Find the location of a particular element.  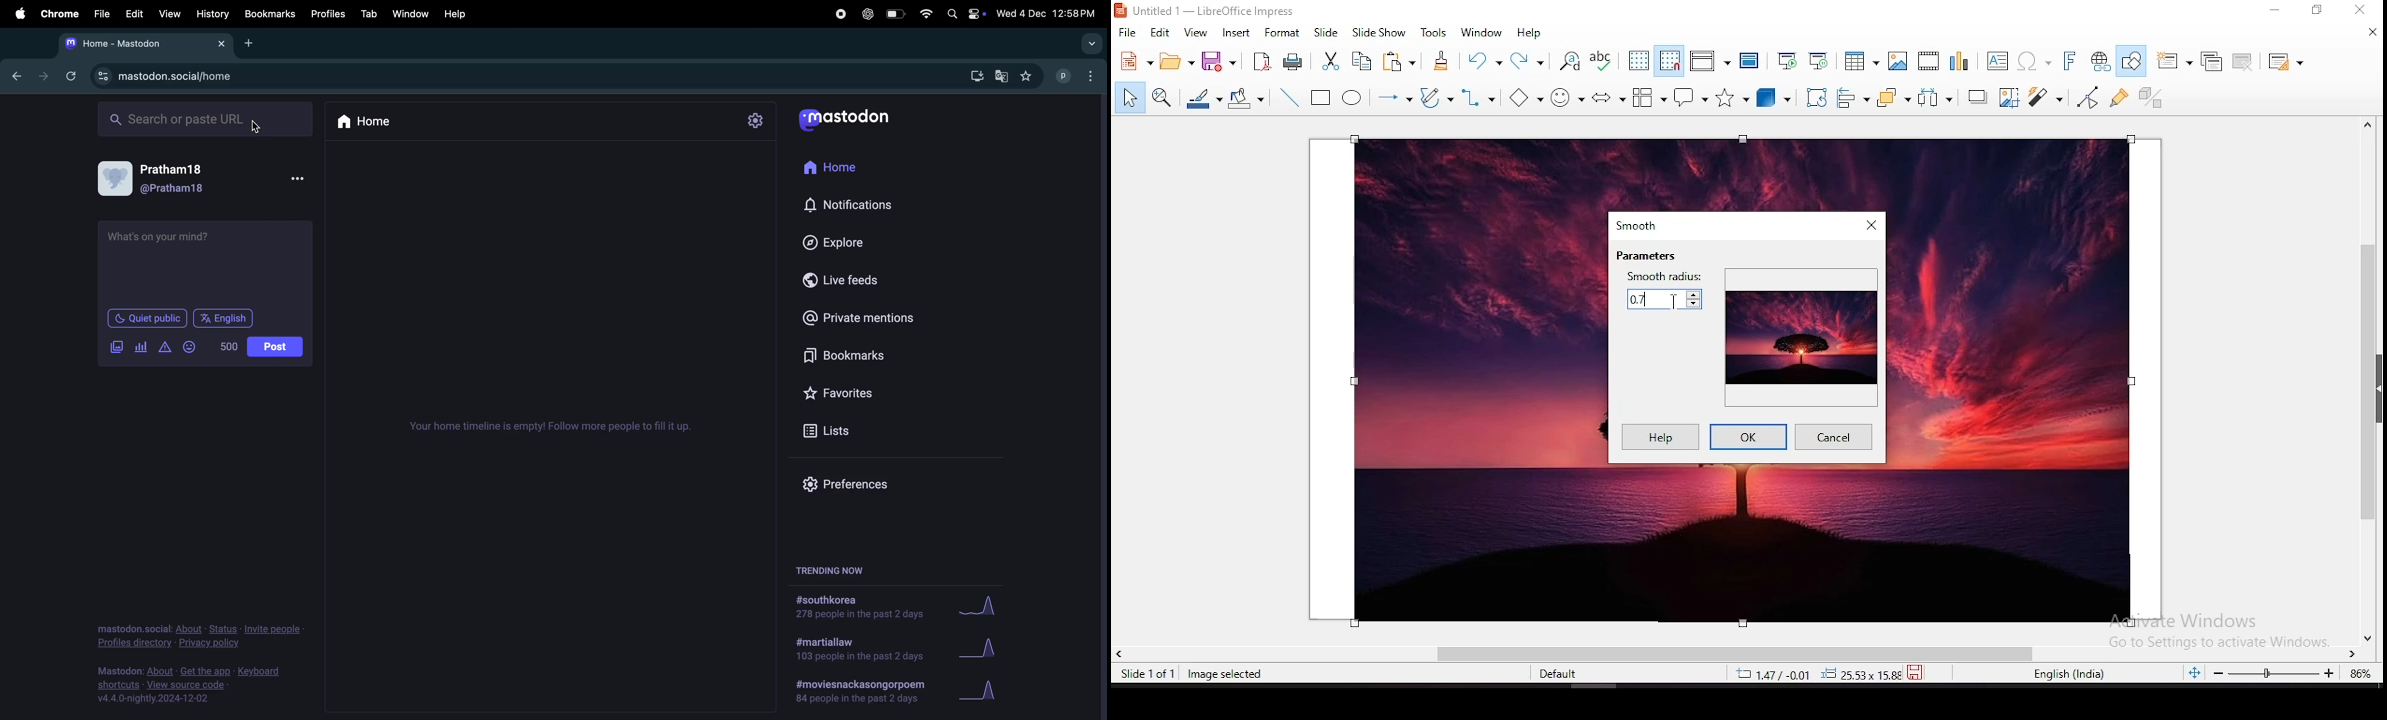

find and replace is located at coordinates (1571, 62).